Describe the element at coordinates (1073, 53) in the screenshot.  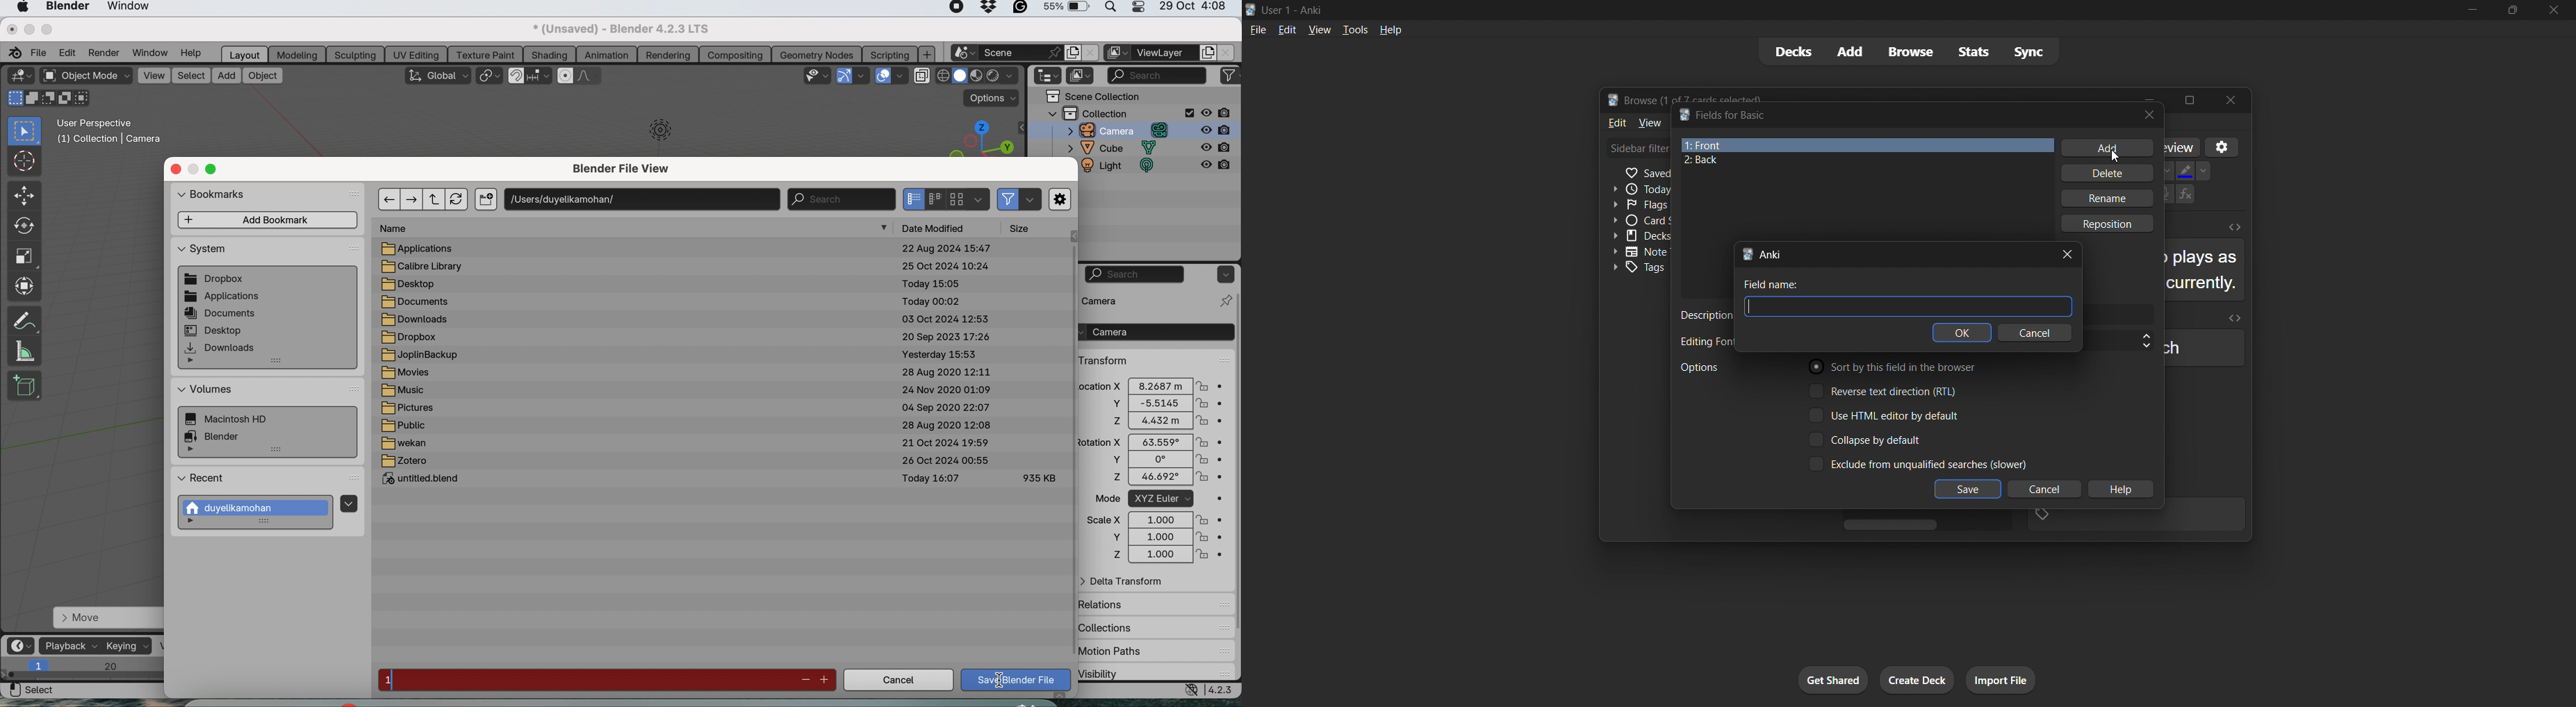
I see `add new scene` at that location.